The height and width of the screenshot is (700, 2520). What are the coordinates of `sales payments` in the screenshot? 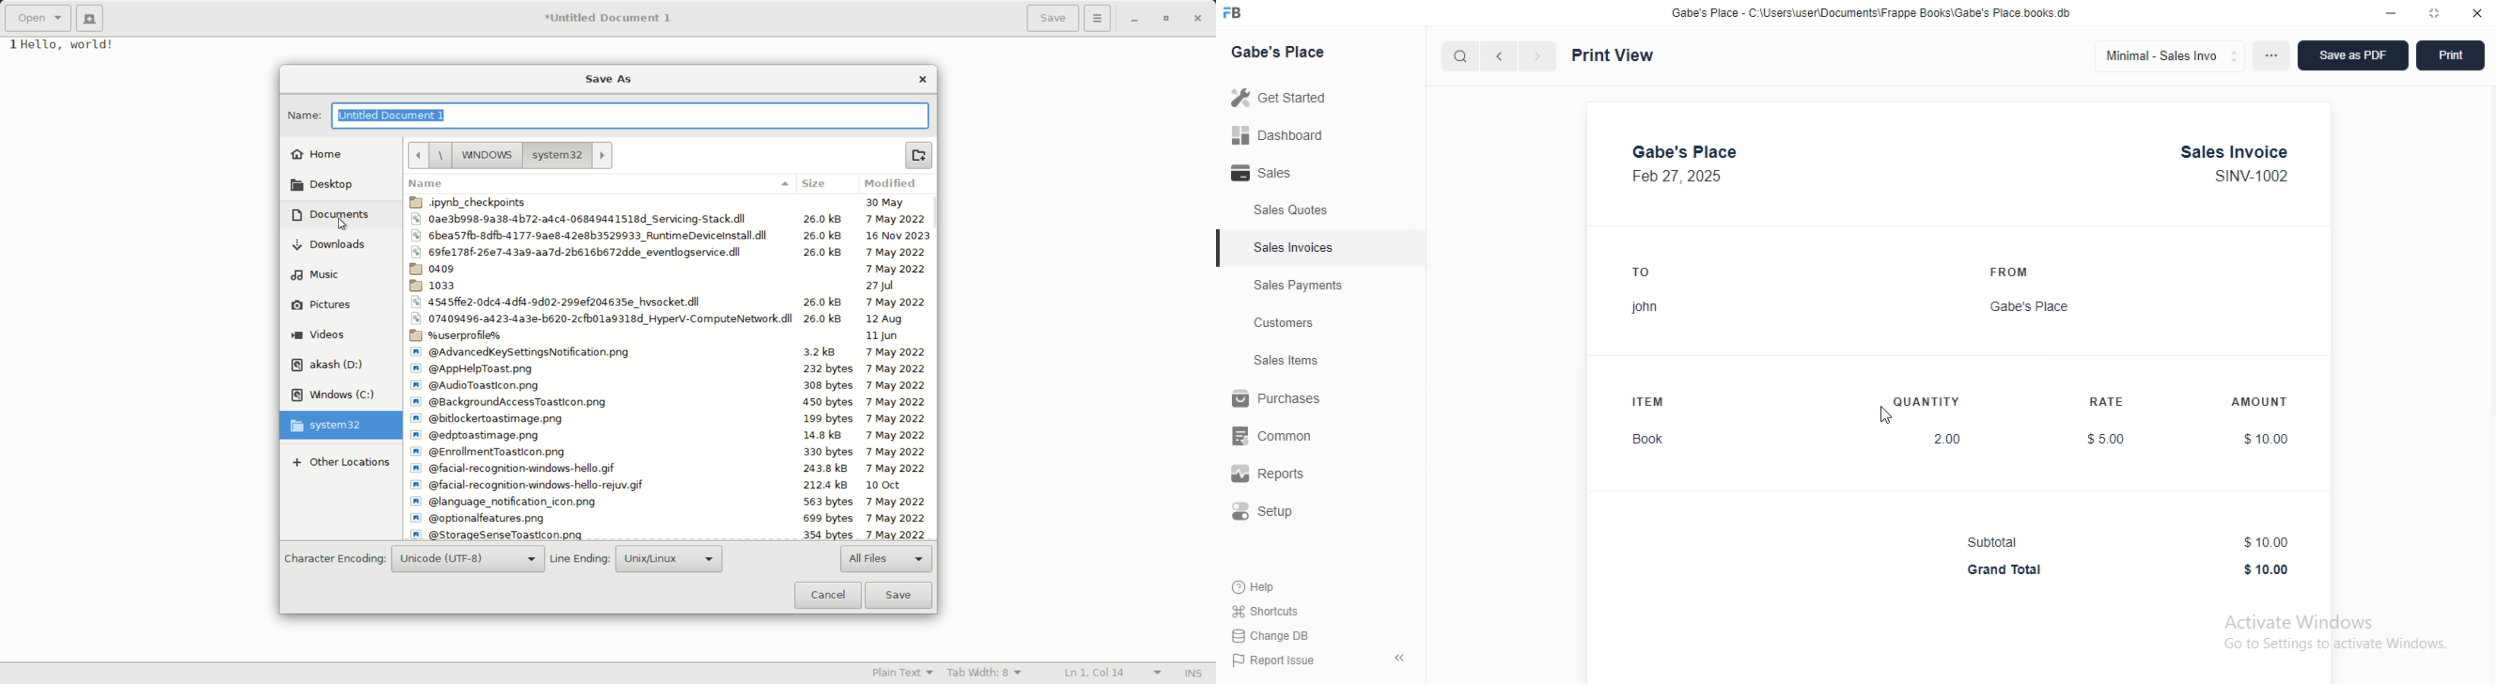 It's located at (1298, 285).